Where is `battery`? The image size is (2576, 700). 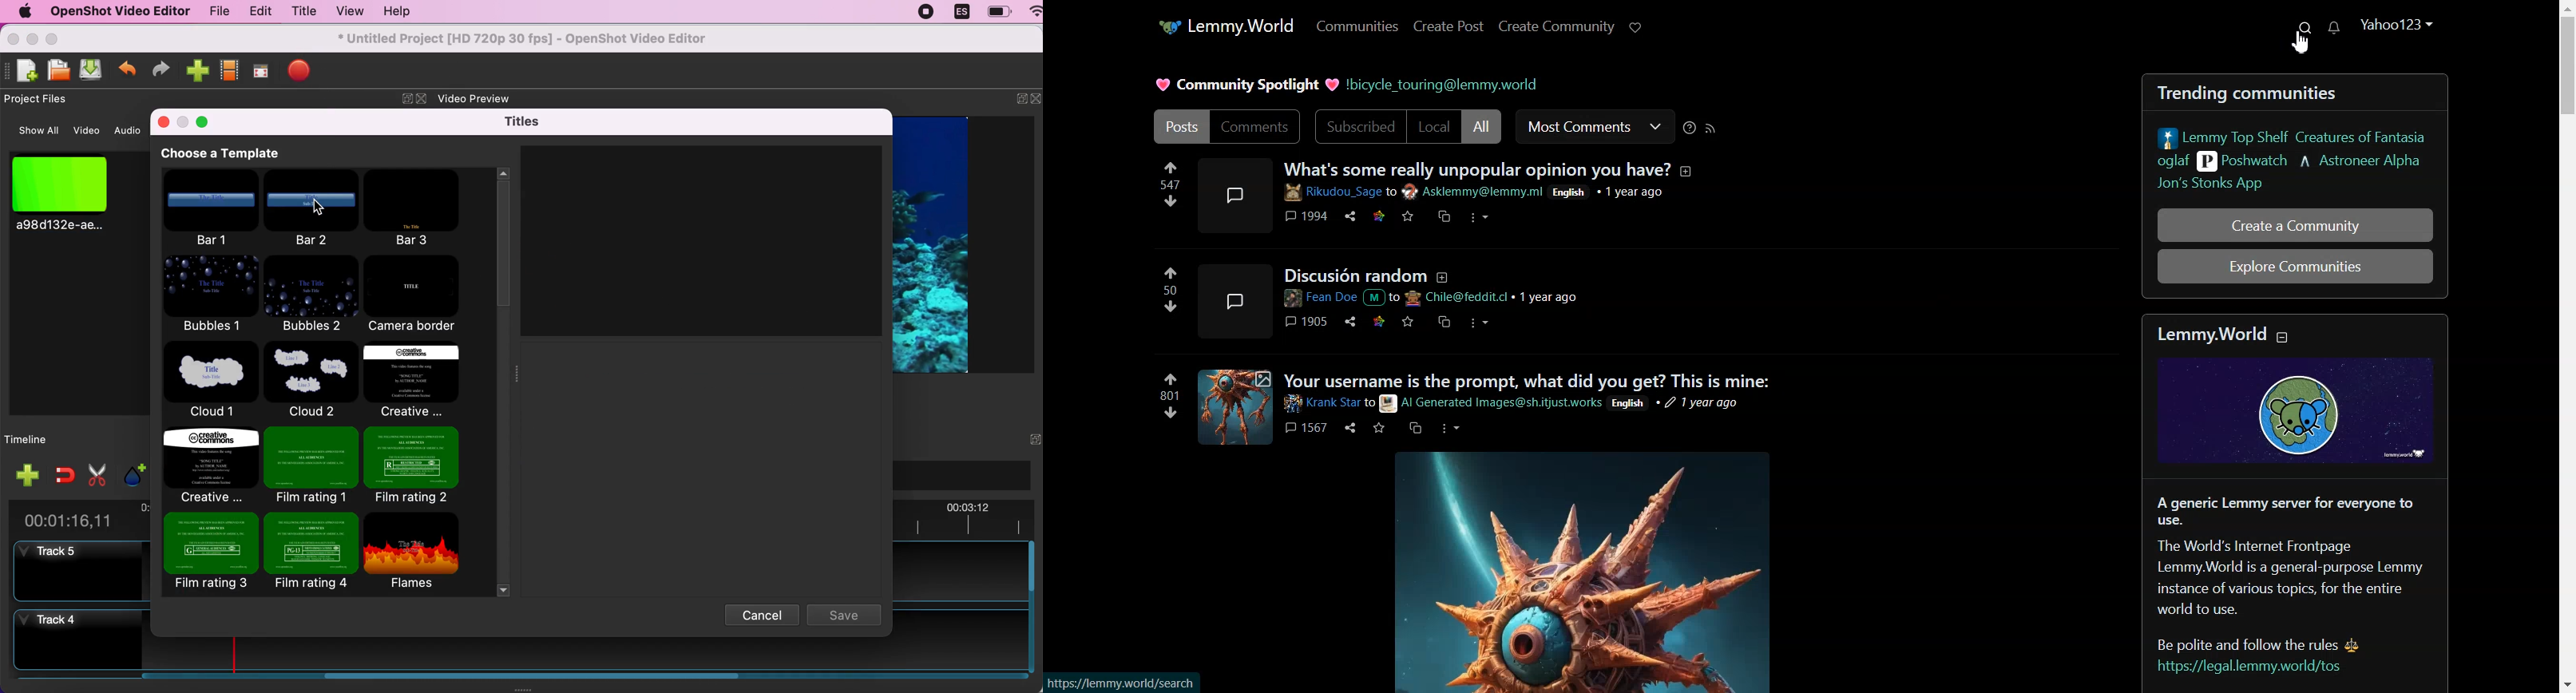 battery is located at coordinates (999, 11).